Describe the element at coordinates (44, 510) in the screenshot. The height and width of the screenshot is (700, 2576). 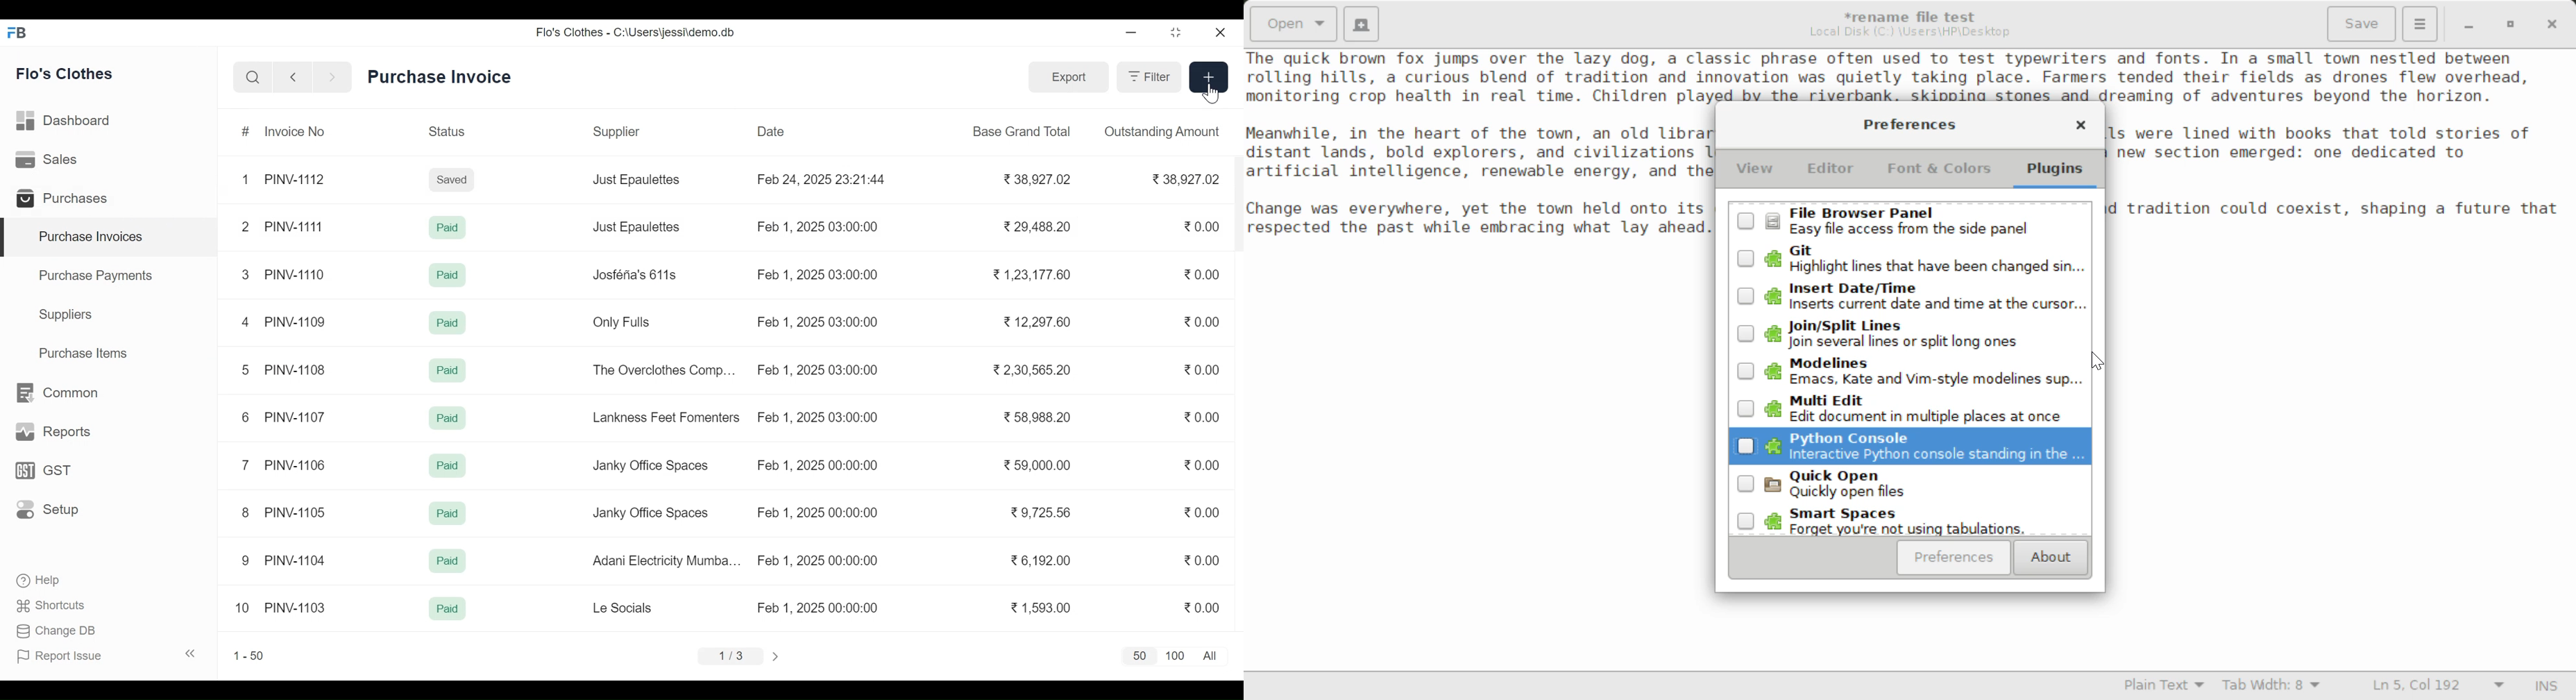
I see `Setup` at that location.